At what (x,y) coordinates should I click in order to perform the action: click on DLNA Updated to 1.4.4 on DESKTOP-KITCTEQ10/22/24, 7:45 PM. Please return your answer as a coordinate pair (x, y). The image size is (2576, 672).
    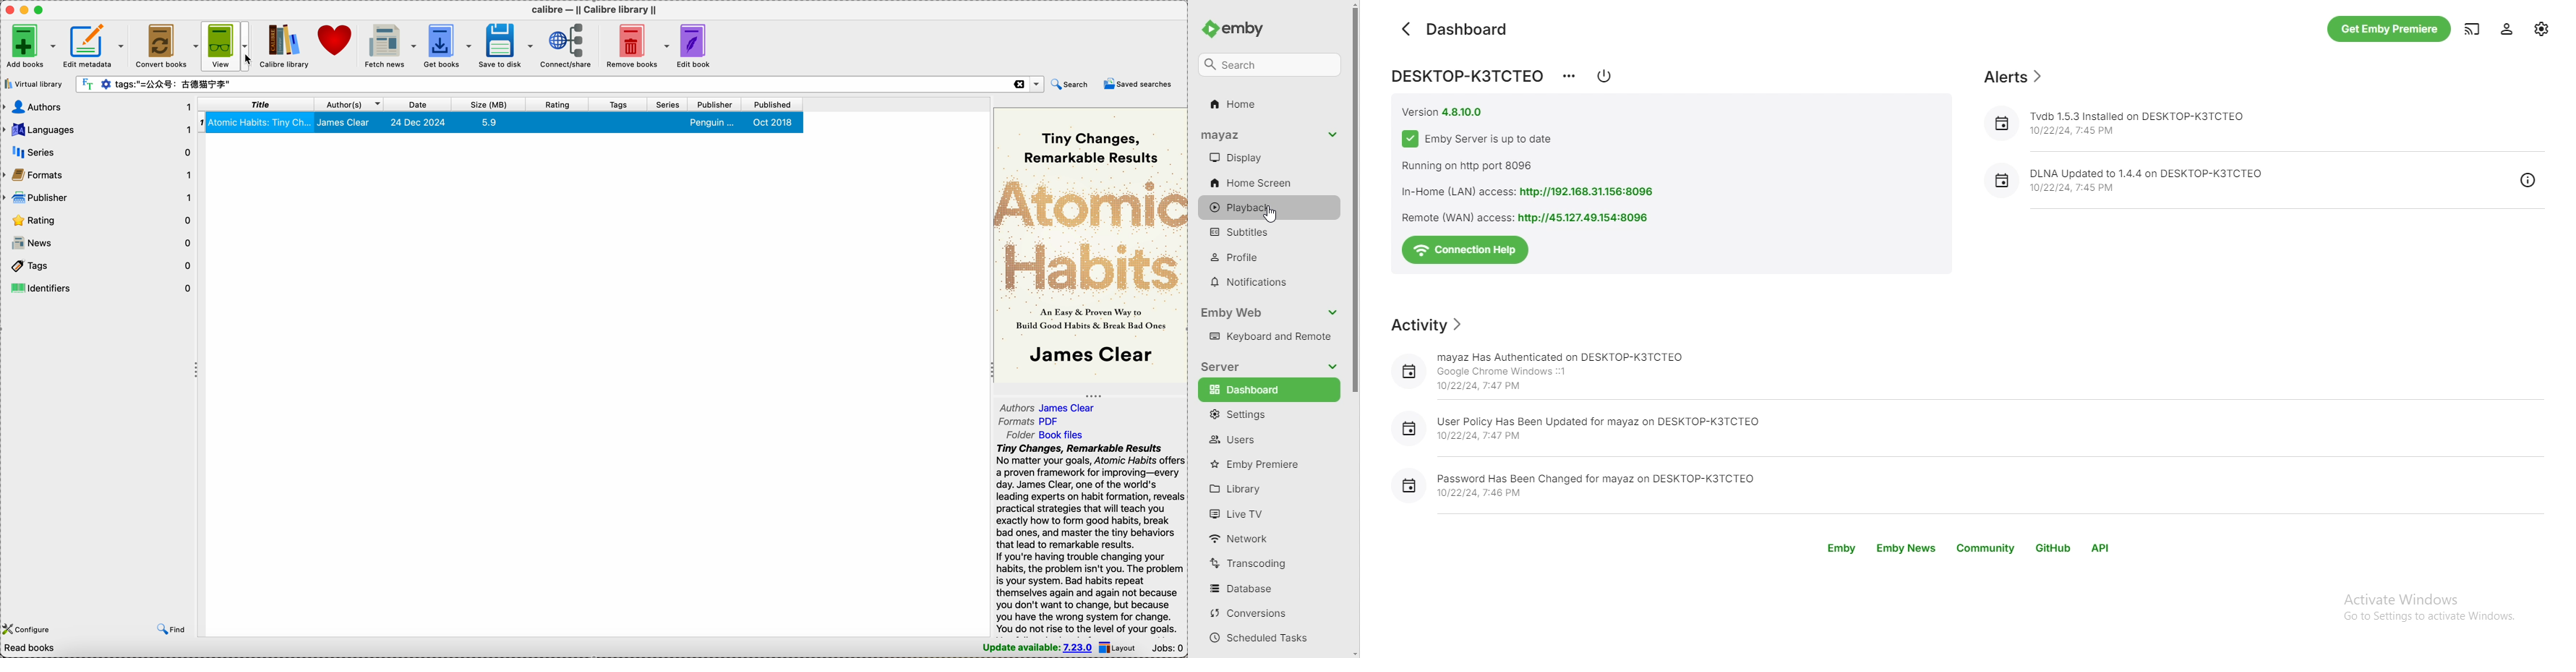
    Looking at the image, I should click on (2126, 184).